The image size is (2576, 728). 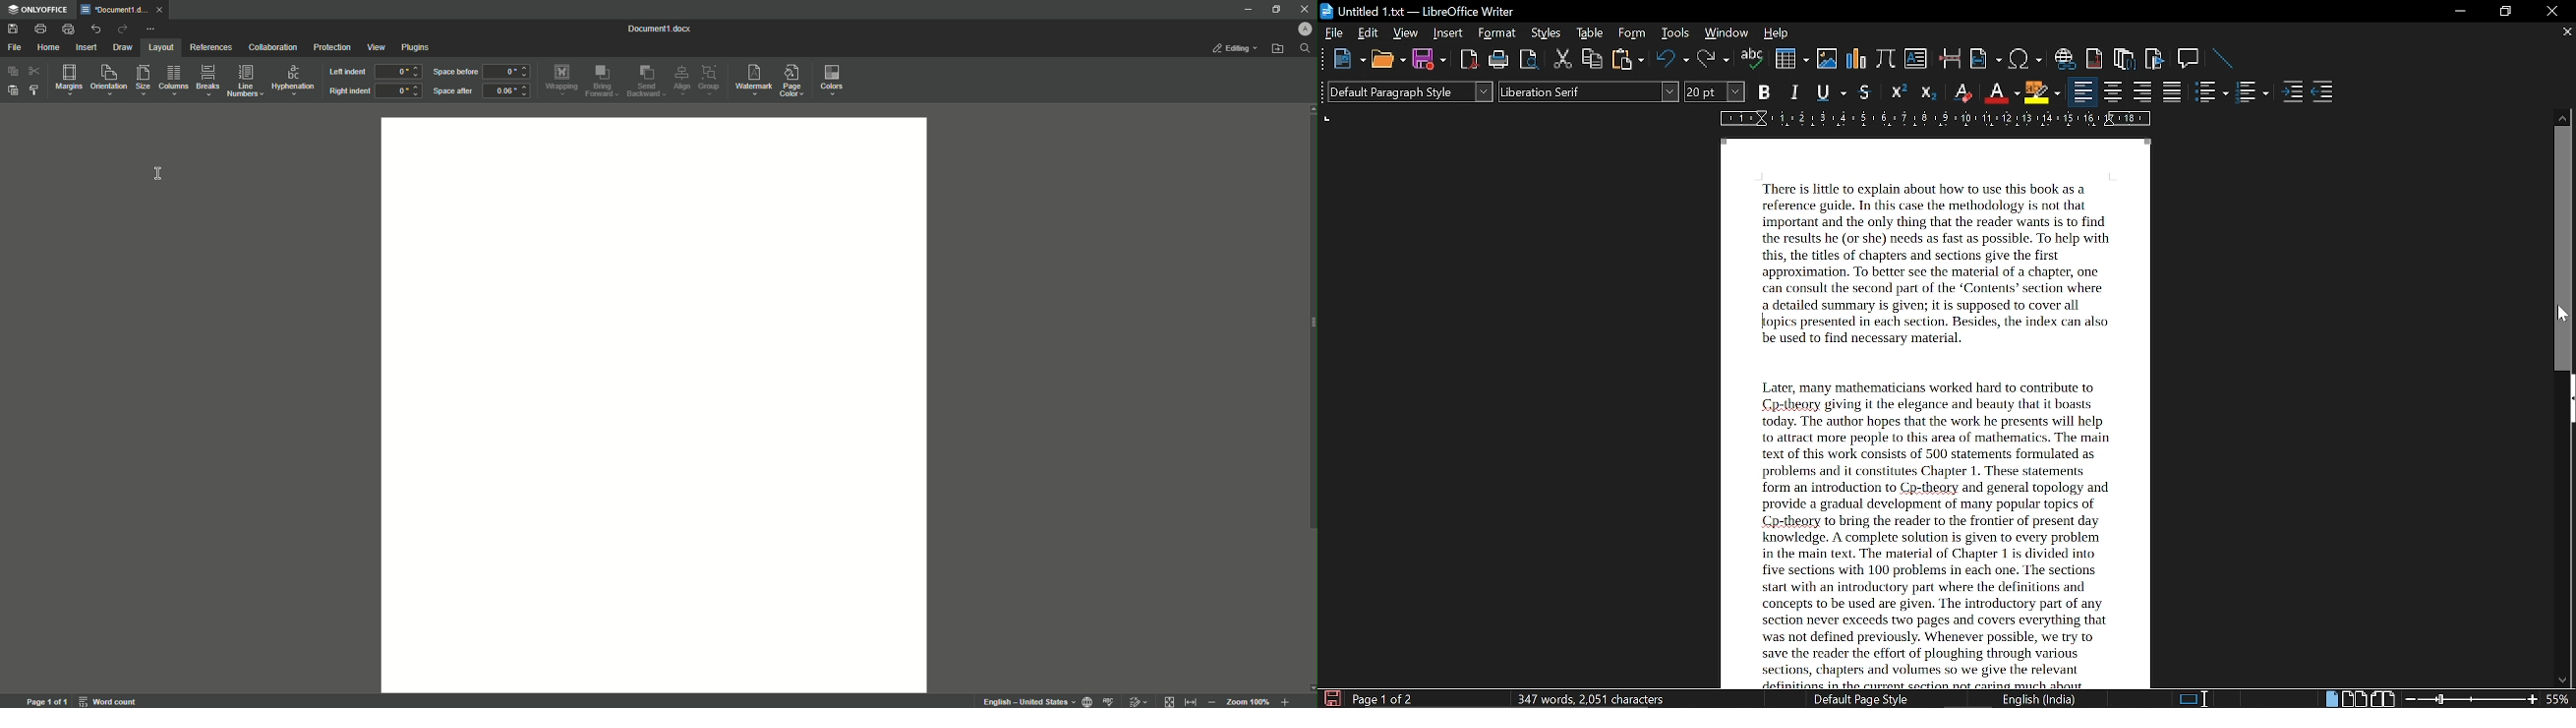 What do you see at coordinates (834, 80) in the screenshot?
I see `Colors` at bounding box center [834, 80].